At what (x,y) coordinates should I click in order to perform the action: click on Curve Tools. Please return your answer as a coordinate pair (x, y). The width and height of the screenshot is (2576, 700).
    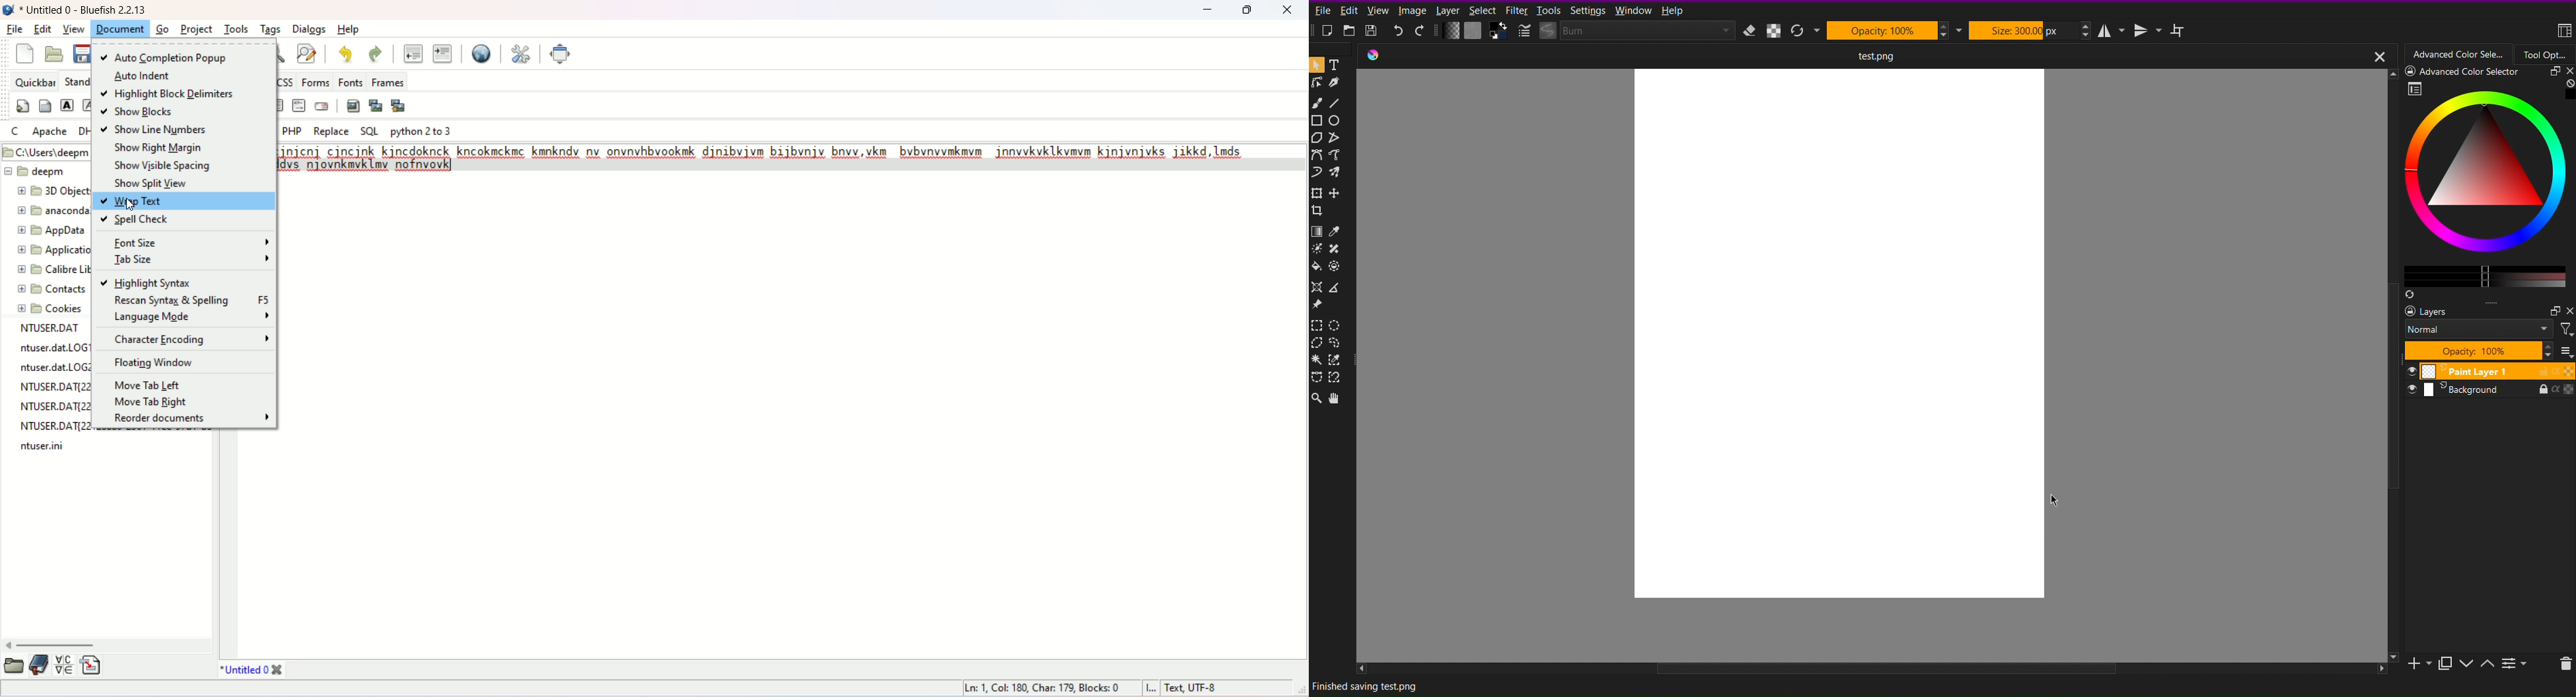
    Looking at the image, I should click on (1329, 161).